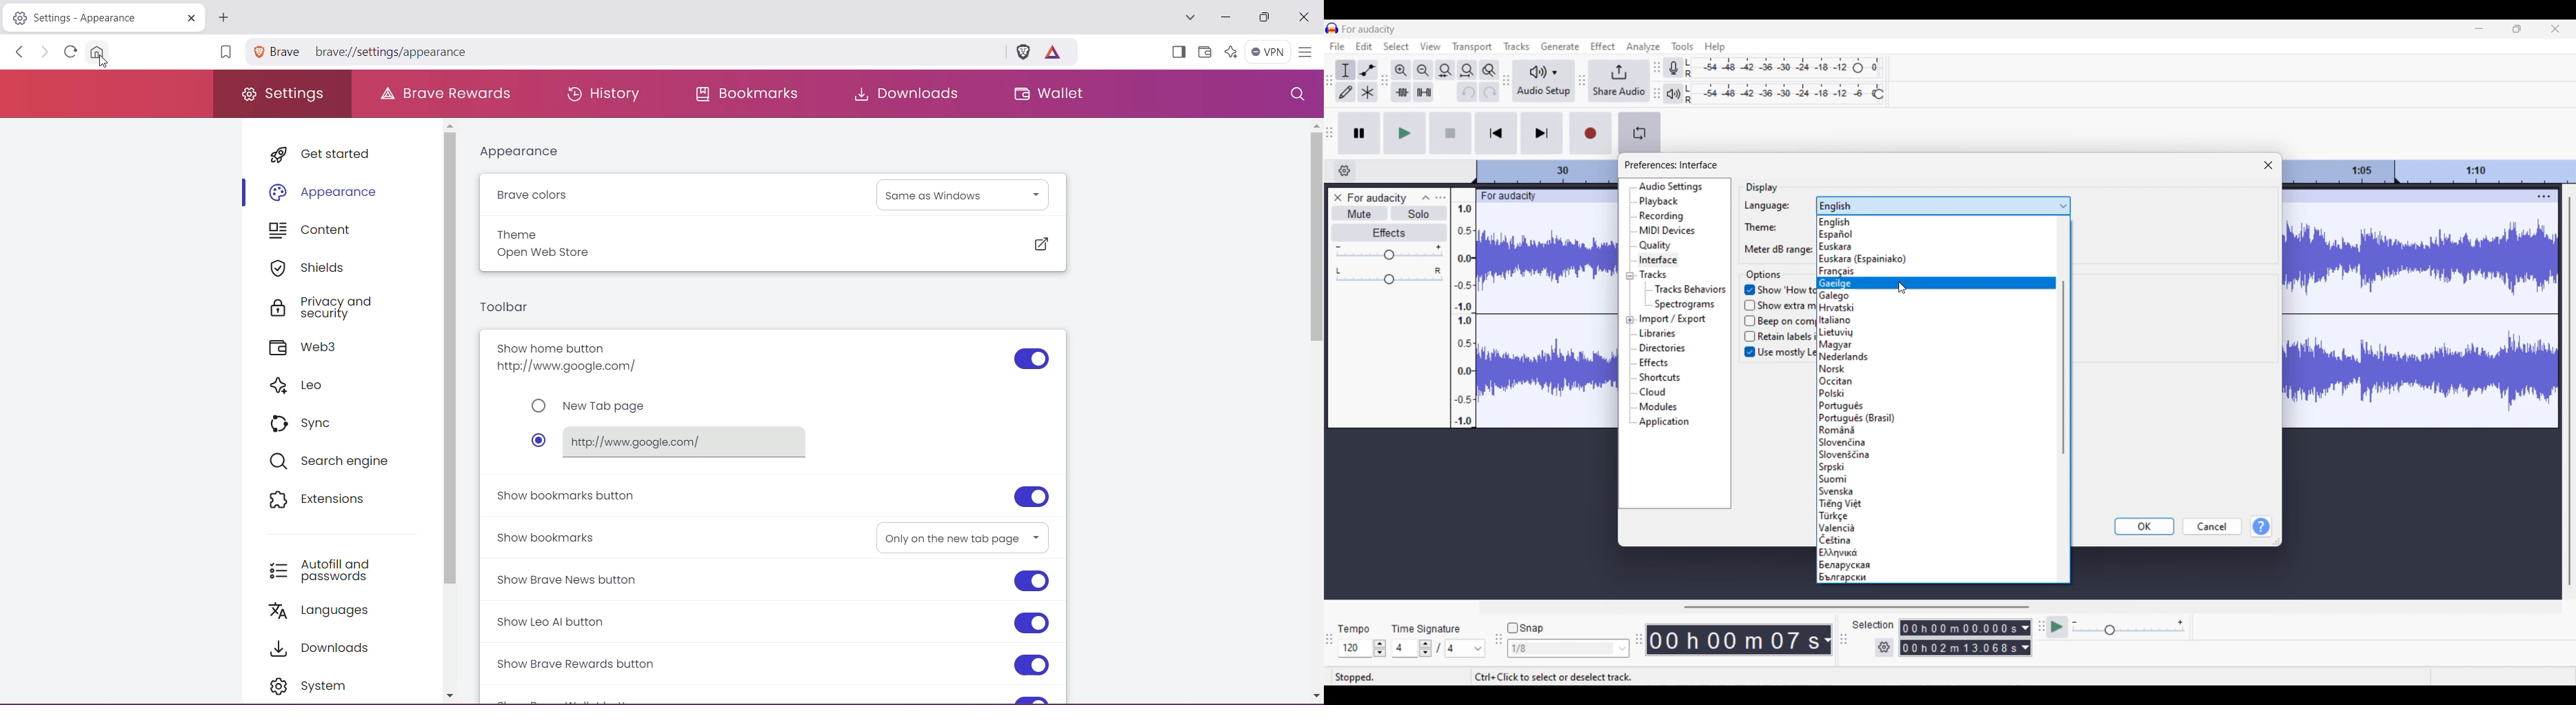 The width and height of the screenshot is (2576, 728). Describe the element at coordinates (1445, 70) in the screenshot. I see `Fit selection to width` at that location.